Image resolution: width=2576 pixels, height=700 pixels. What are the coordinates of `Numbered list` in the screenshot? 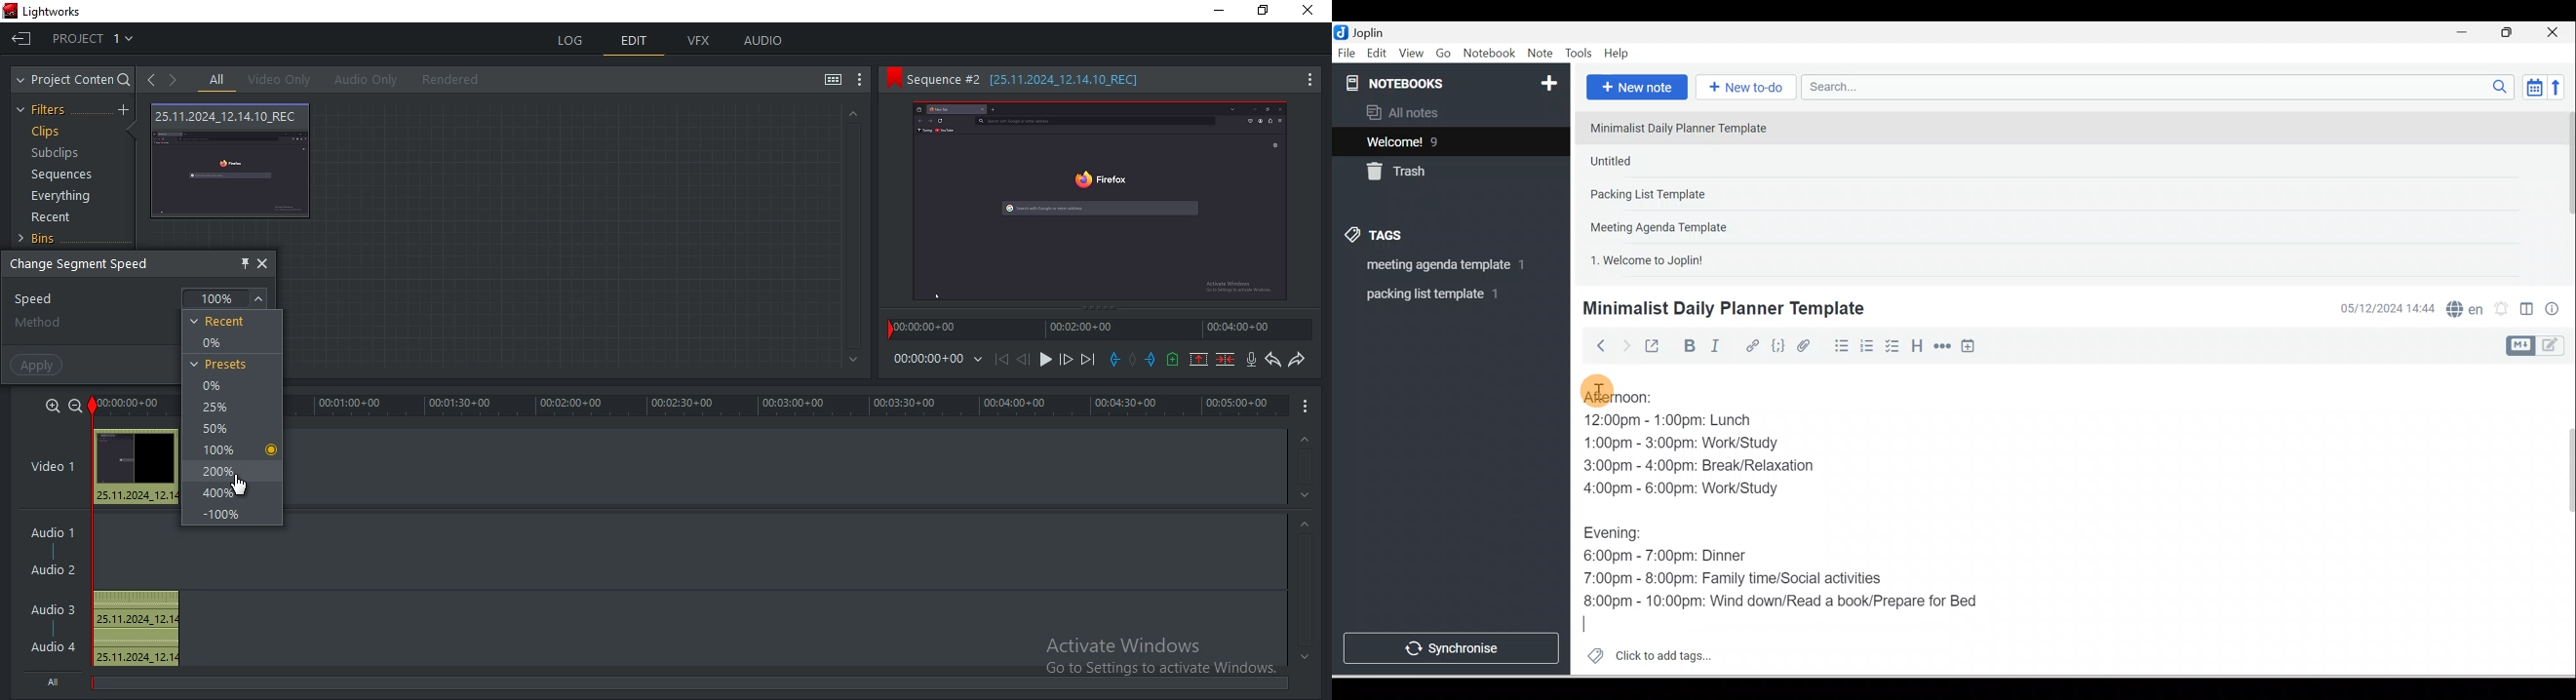 It's located at (1867, 345).